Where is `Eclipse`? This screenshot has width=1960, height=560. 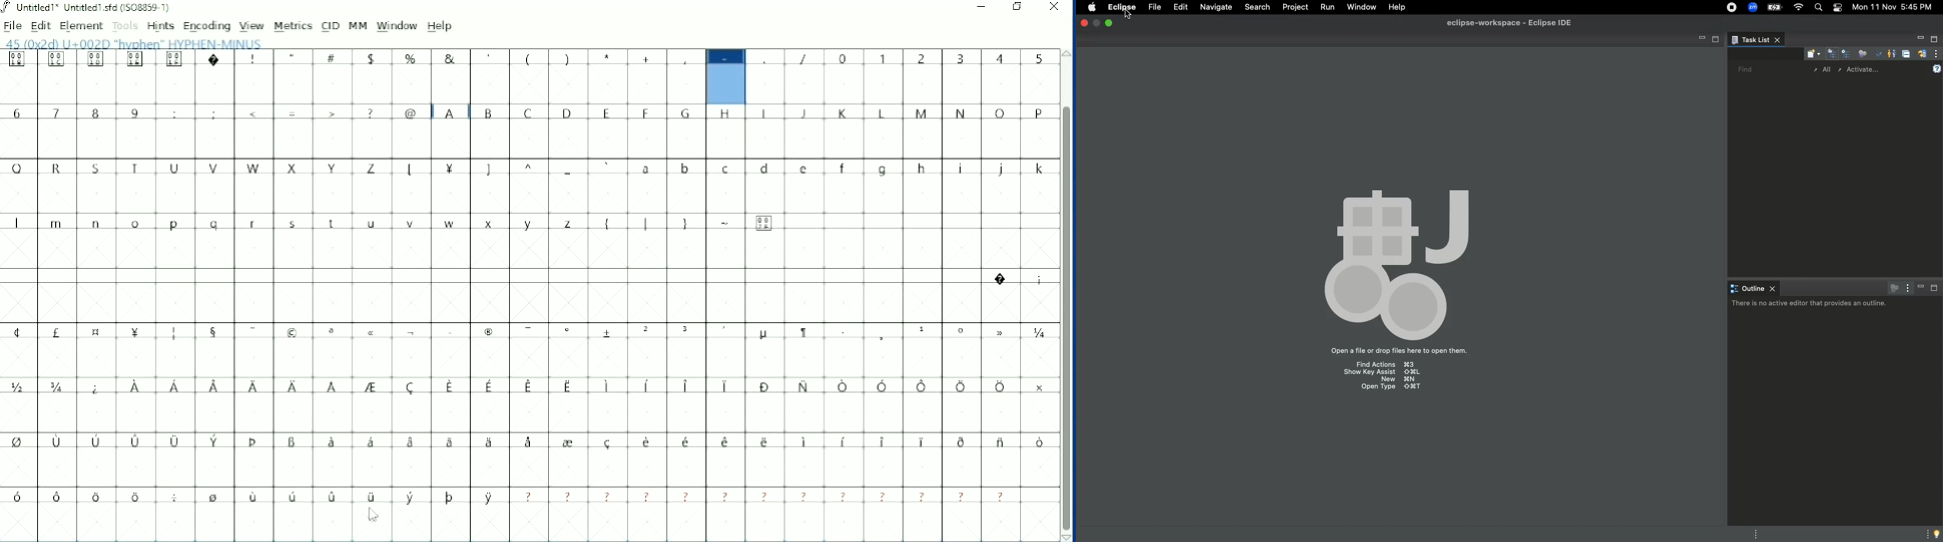
Eclipse is located at coordinates (1121, 7).